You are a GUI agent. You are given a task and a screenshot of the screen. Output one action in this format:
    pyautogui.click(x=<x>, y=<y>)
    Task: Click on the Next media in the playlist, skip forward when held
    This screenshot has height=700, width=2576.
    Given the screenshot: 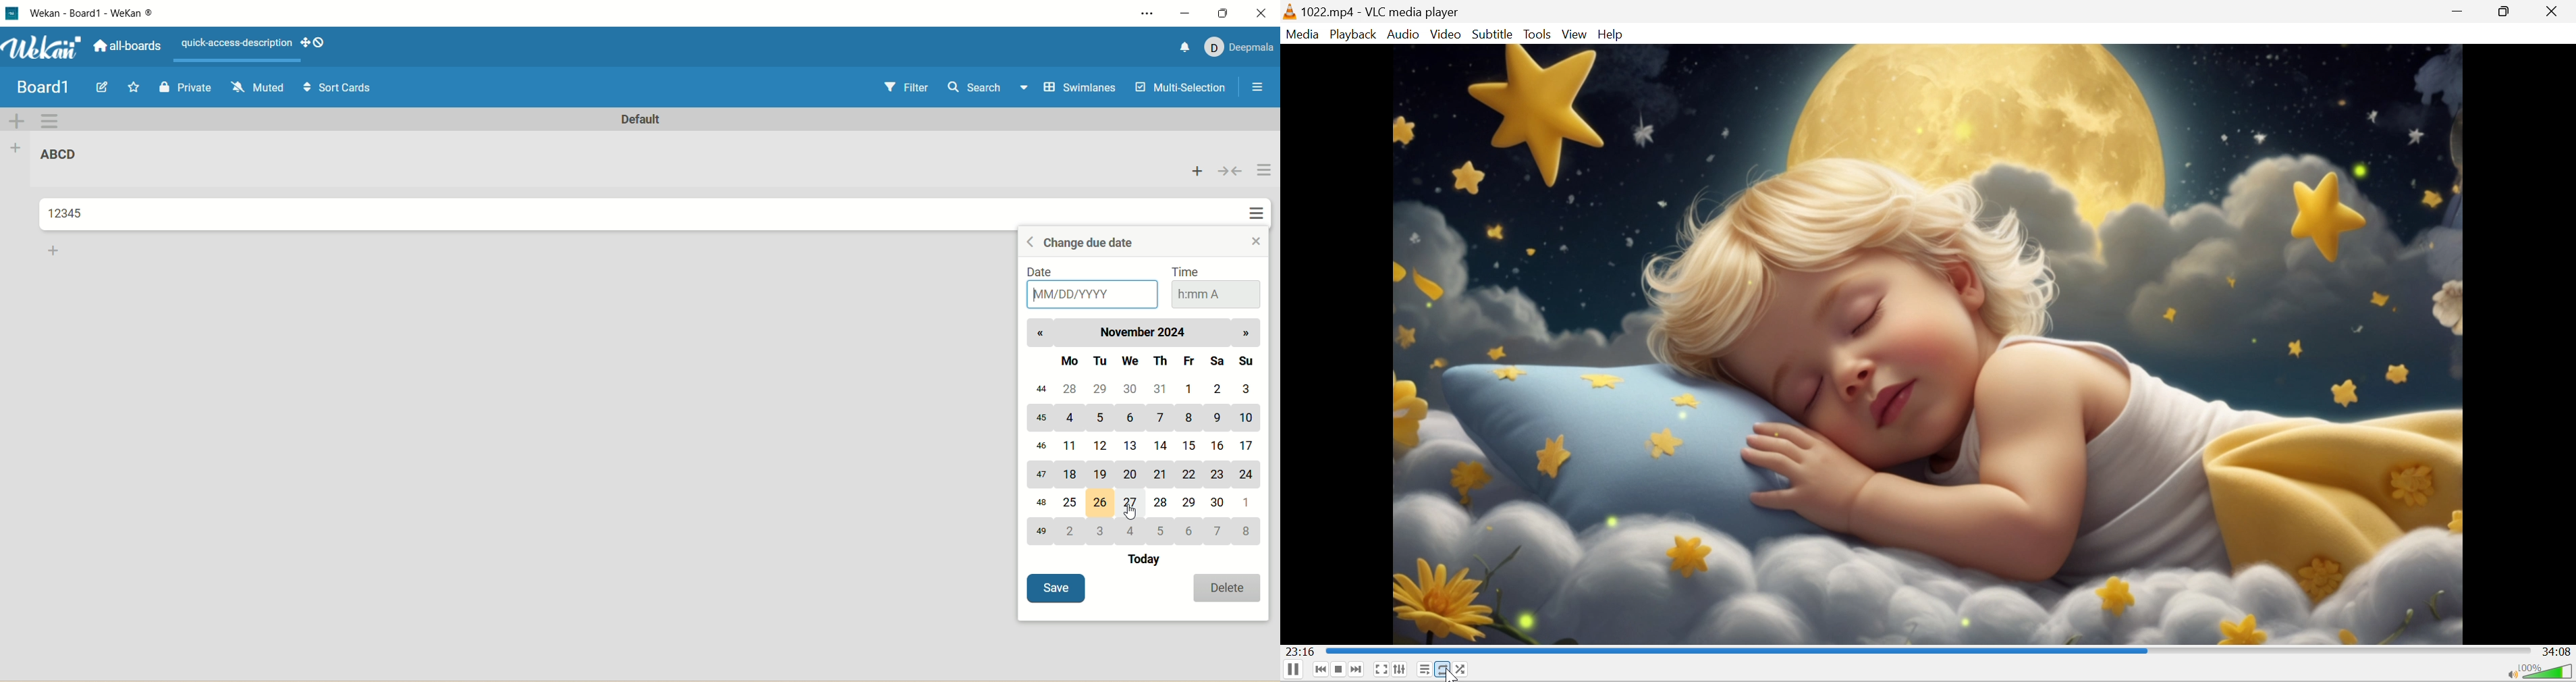 What is the action you would take?
    pyautogui.click(x=1356, y=669)
    